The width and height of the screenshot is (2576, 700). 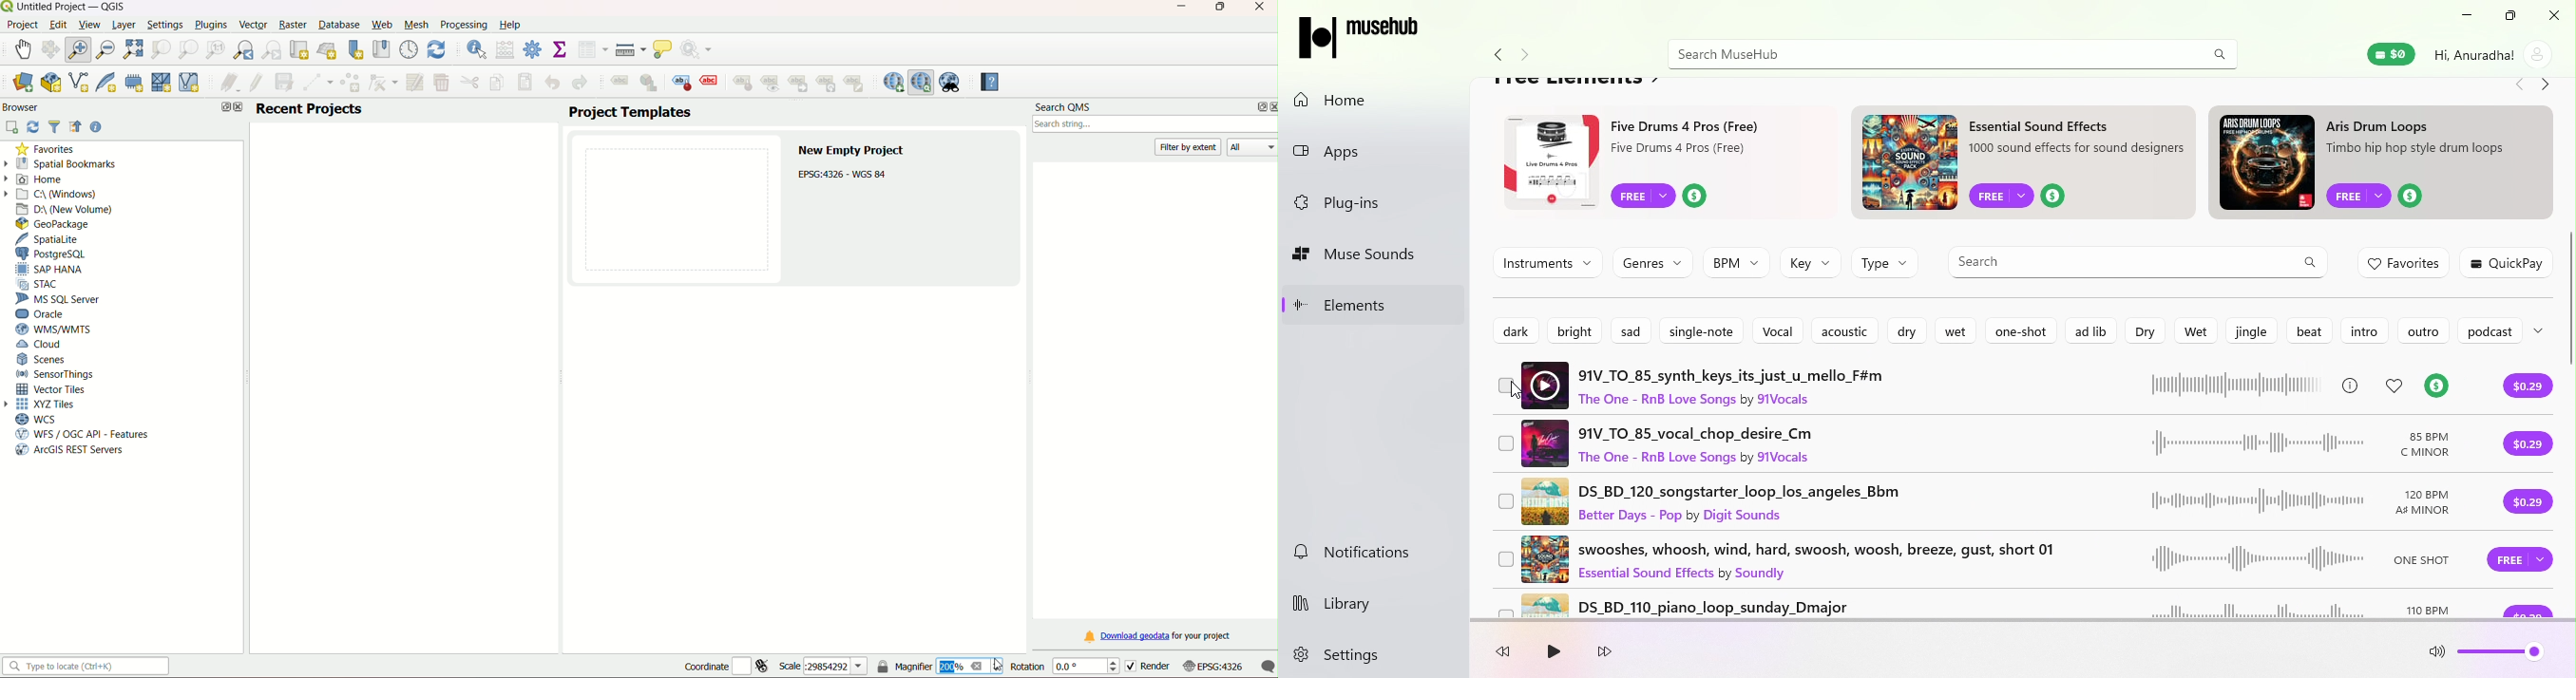 What do you see at coordinates (650, 83) in the screenshot?
I see `layer diagram` at bounding box center [650, 83].